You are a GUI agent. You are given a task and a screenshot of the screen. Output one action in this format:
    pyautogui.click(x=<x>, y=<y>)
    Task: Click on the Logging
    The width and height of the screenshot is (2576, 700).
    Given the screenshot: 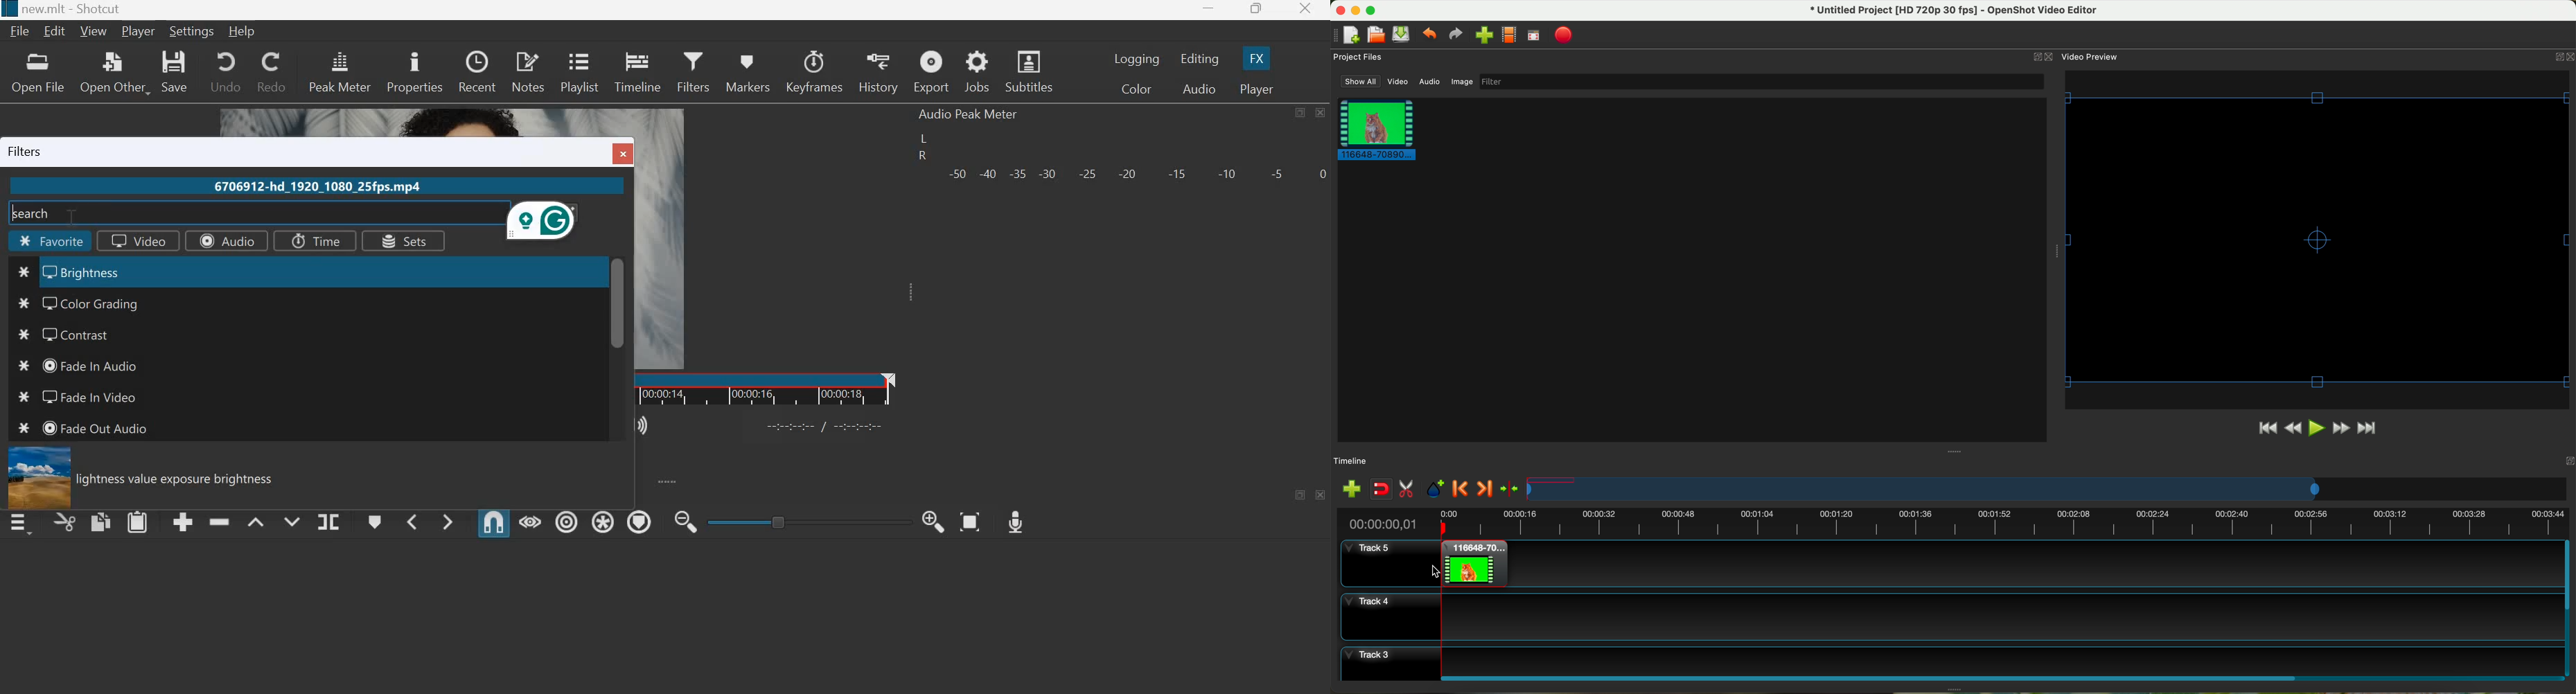 What is the action you would take?
    pyautogui.click(x=1138, y=59)
    